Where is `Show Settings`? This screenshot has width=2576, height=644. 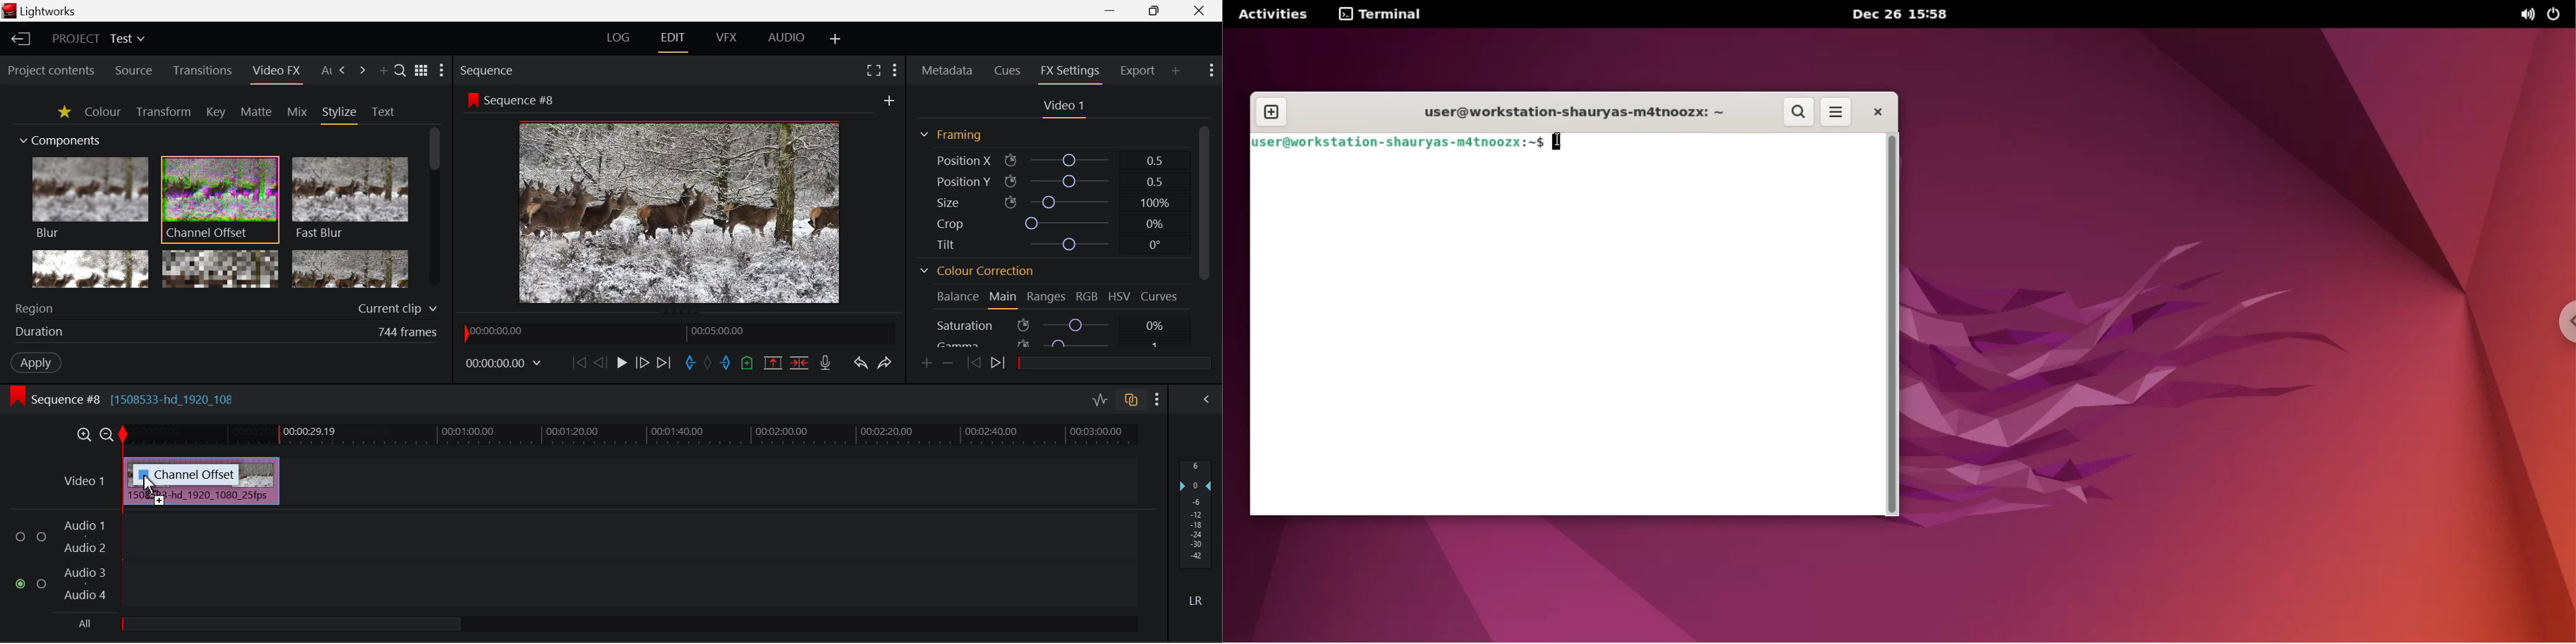
Show Settings is located at coordinates (1157, 400).